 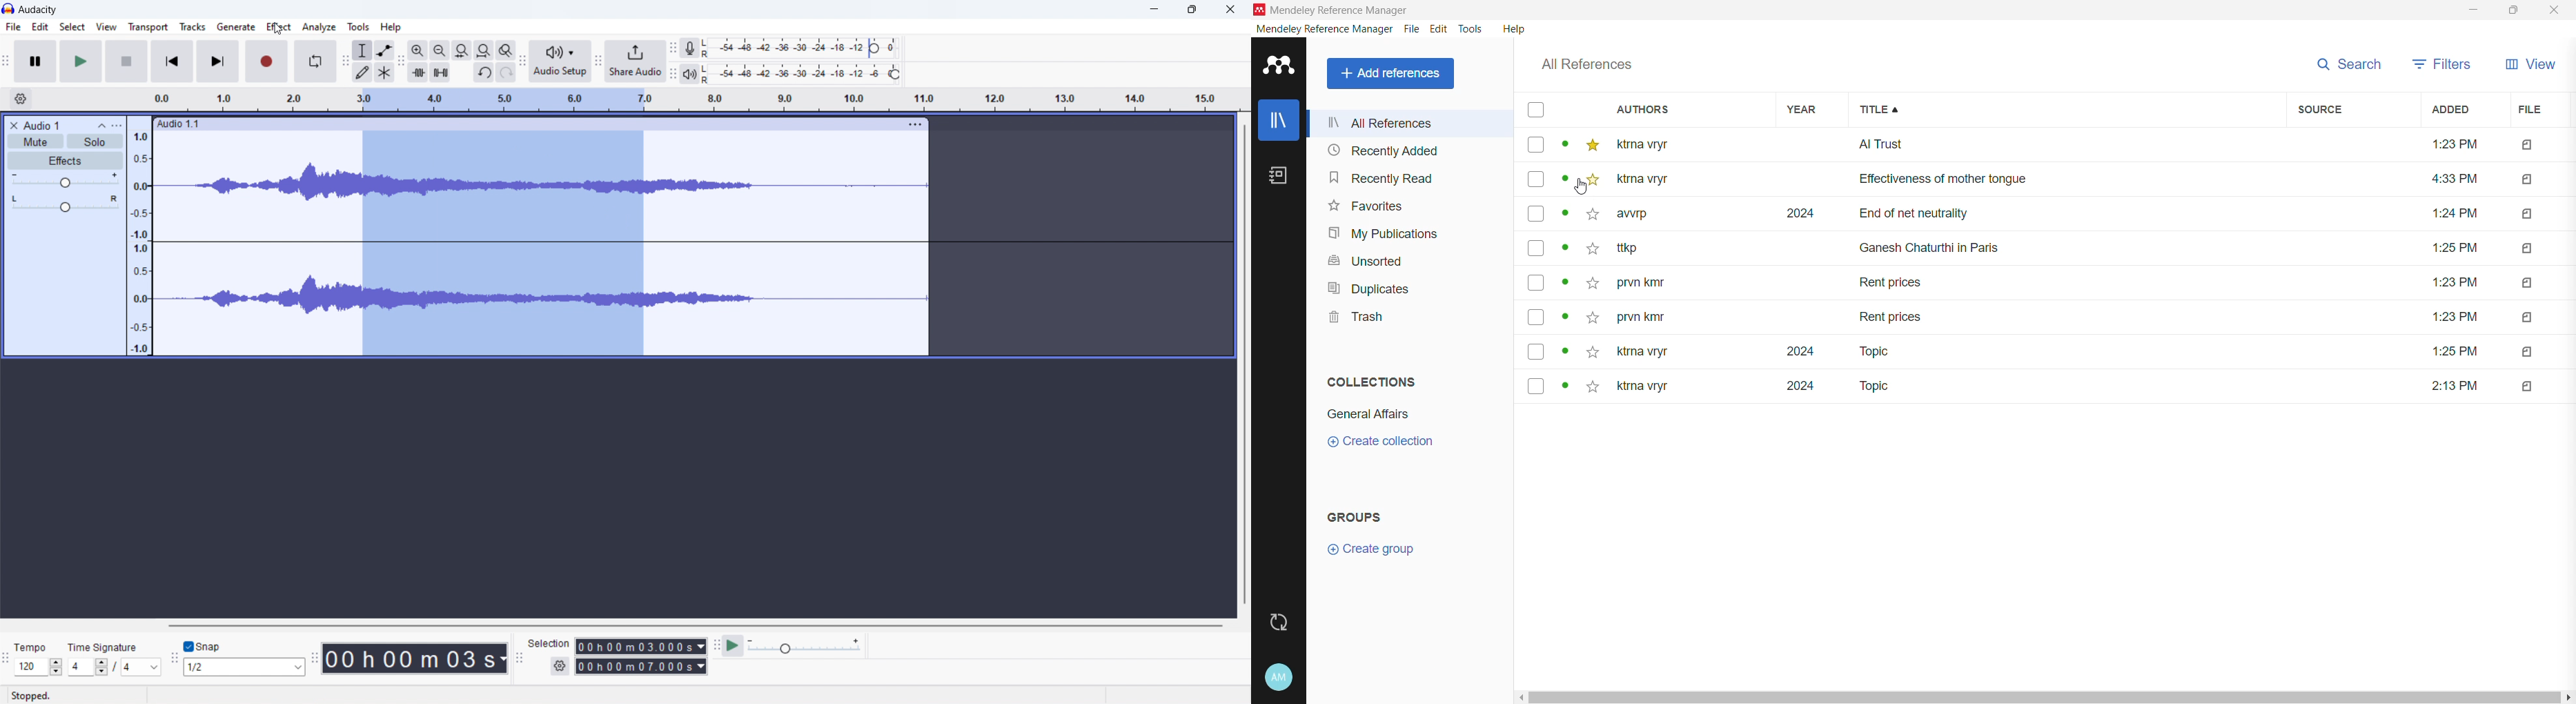 I want to click on close, so click(x=1231, y=10).